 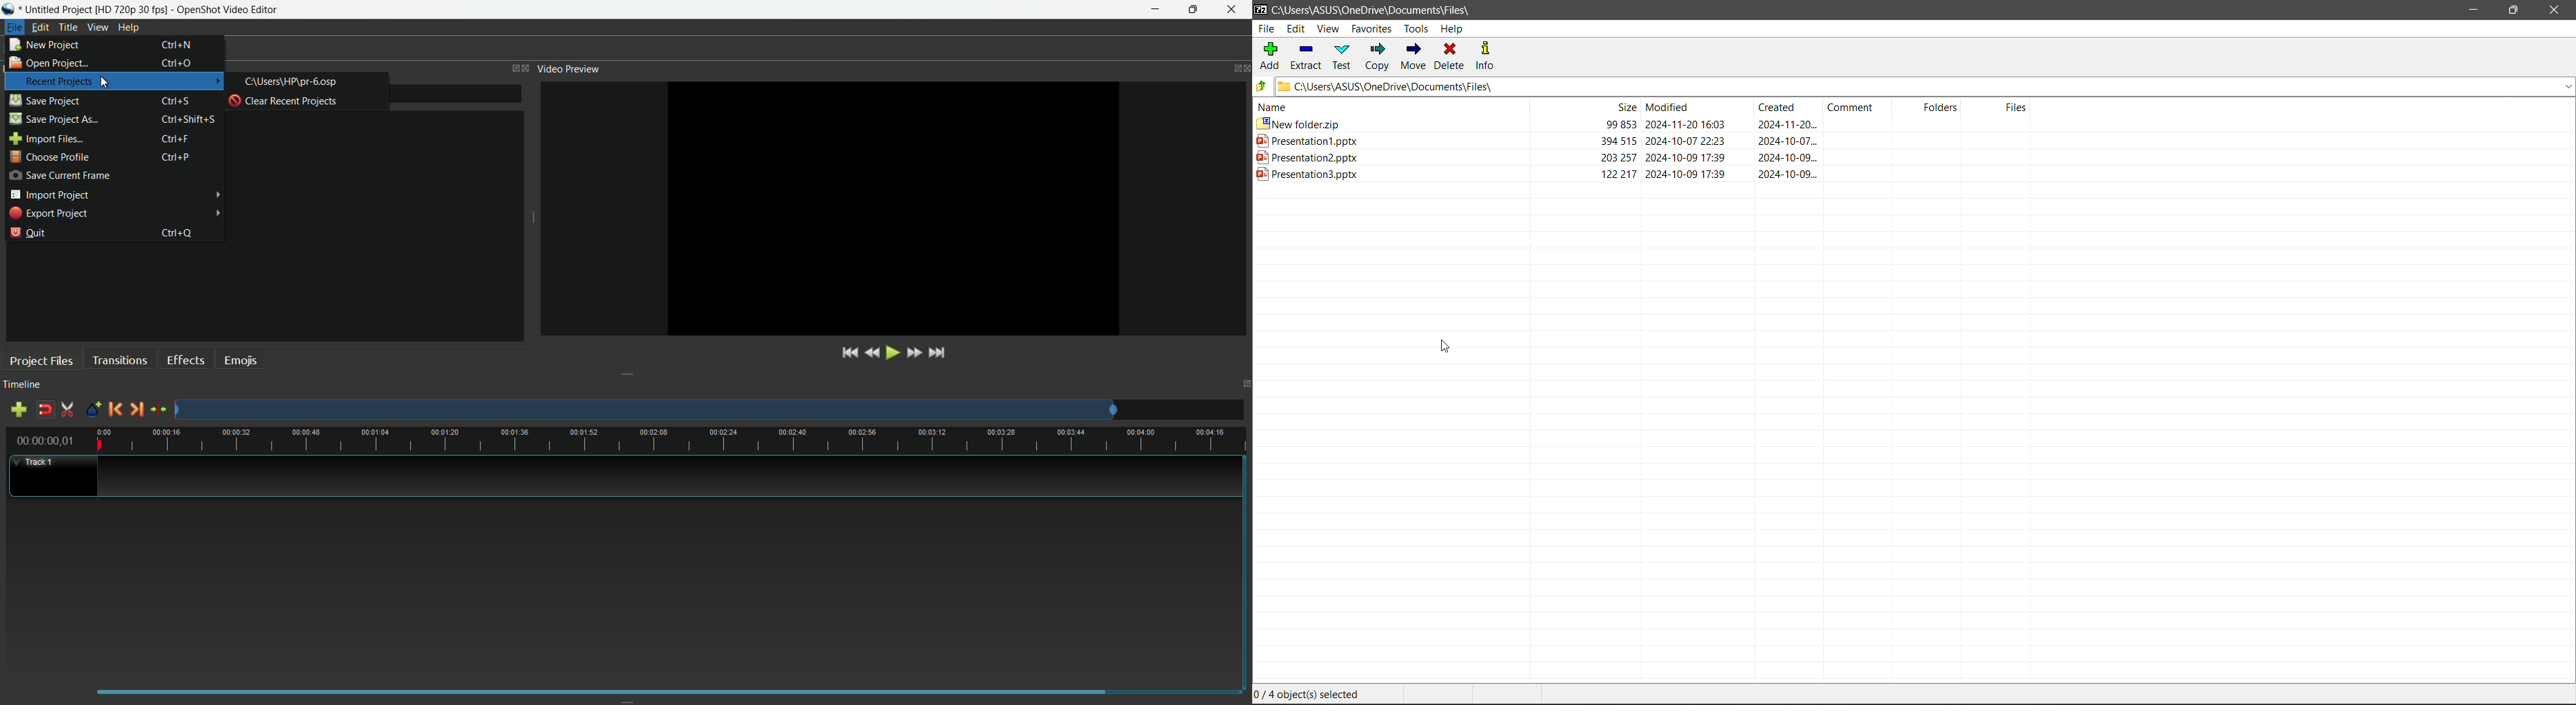 I want to click on add track, so click(x=18, y=411).